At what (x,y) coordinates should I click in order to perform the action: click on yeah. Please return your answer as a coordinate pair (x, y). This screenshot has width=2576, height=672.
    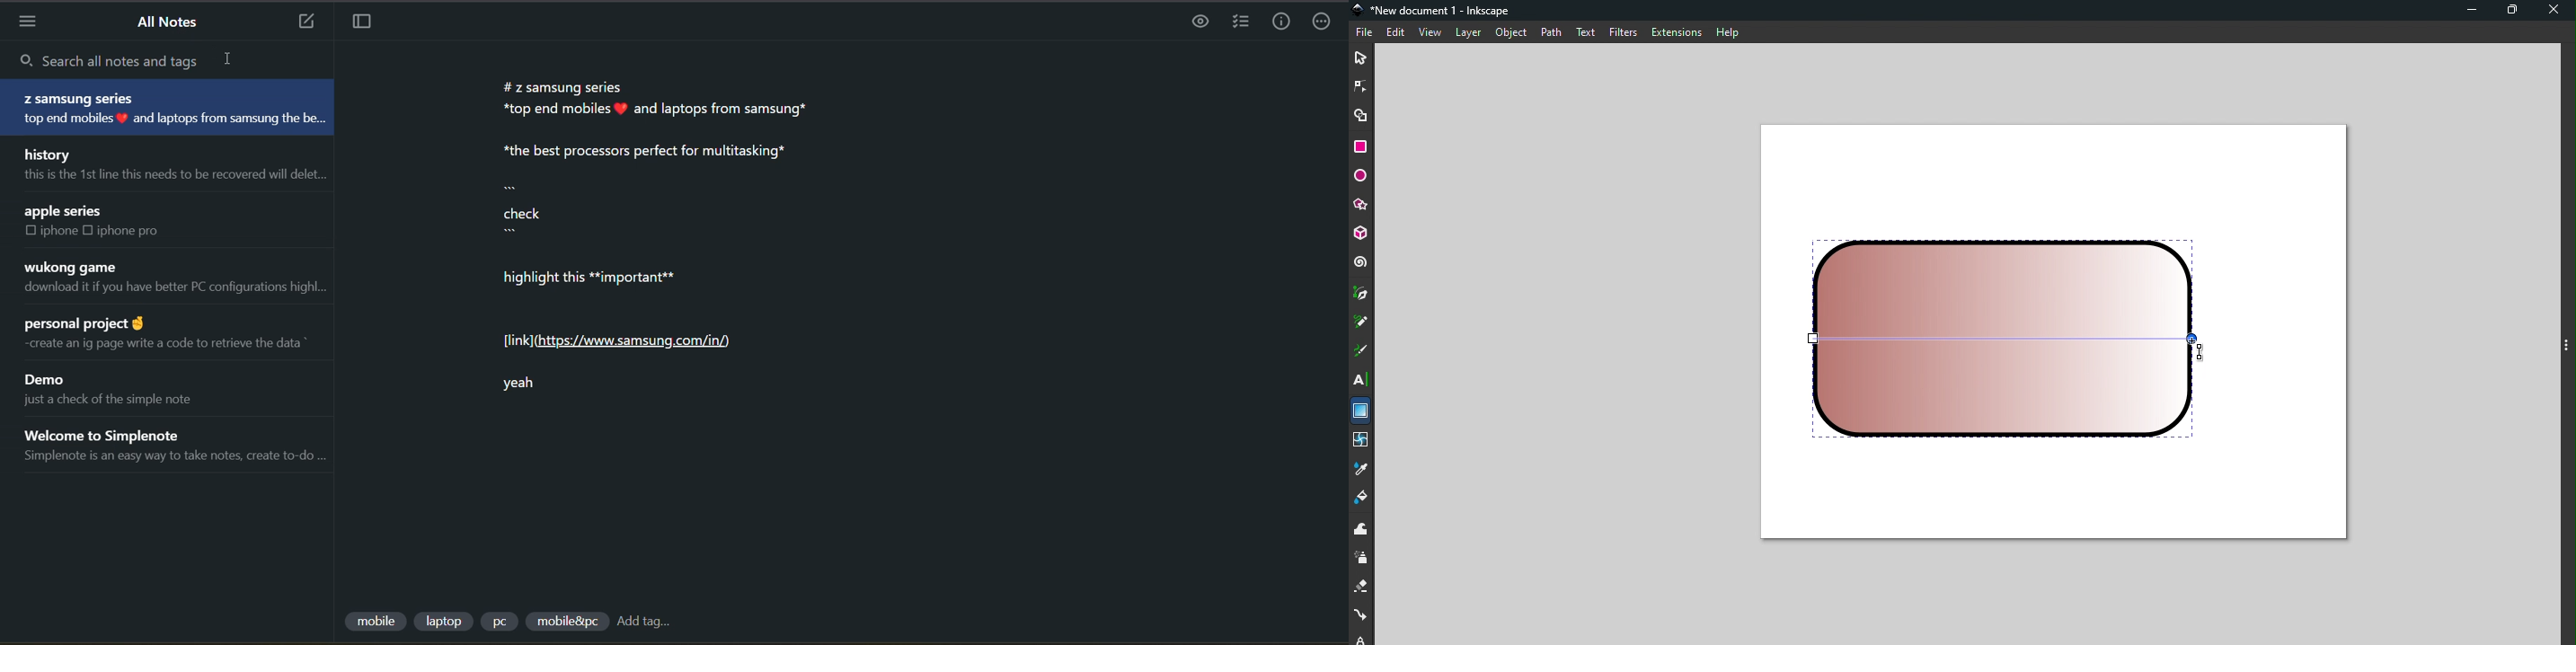
    Looking at the image, I should click on (540, 391).